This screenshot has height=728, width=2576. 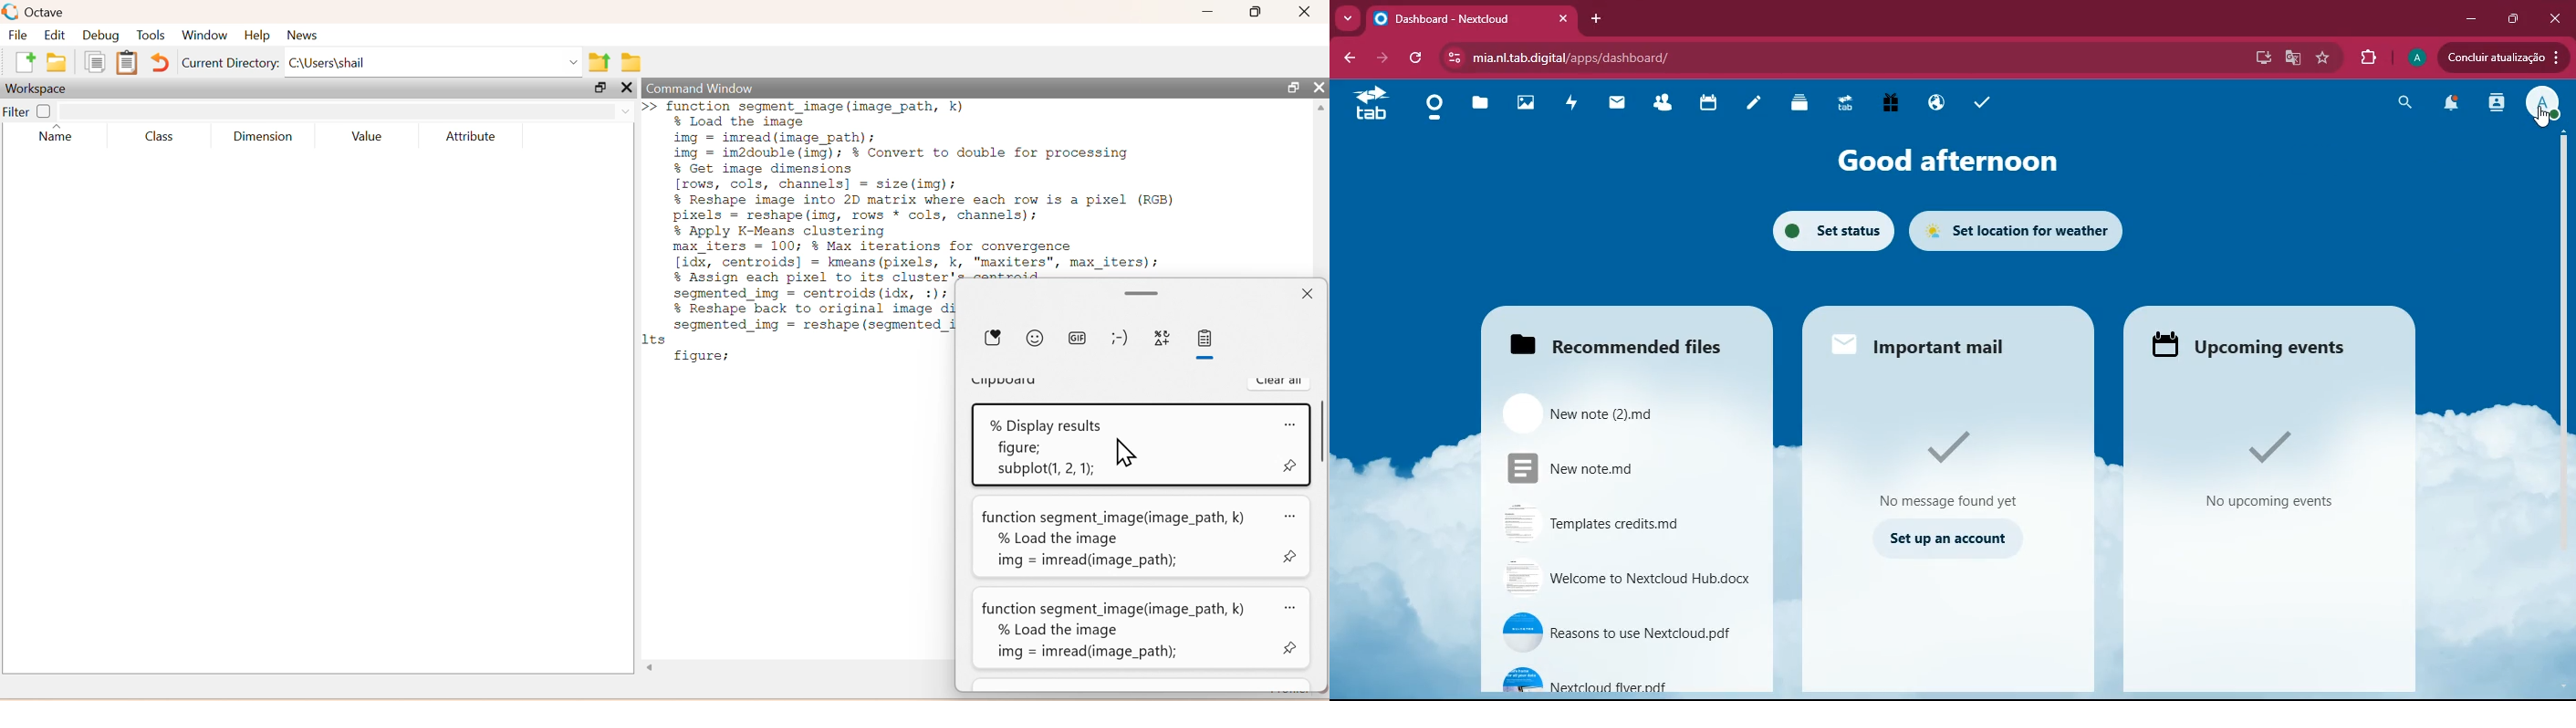 What do you see at coordinates (2556, 16) in the screenshot?
I see `close` at bounding box center [2556, 16].